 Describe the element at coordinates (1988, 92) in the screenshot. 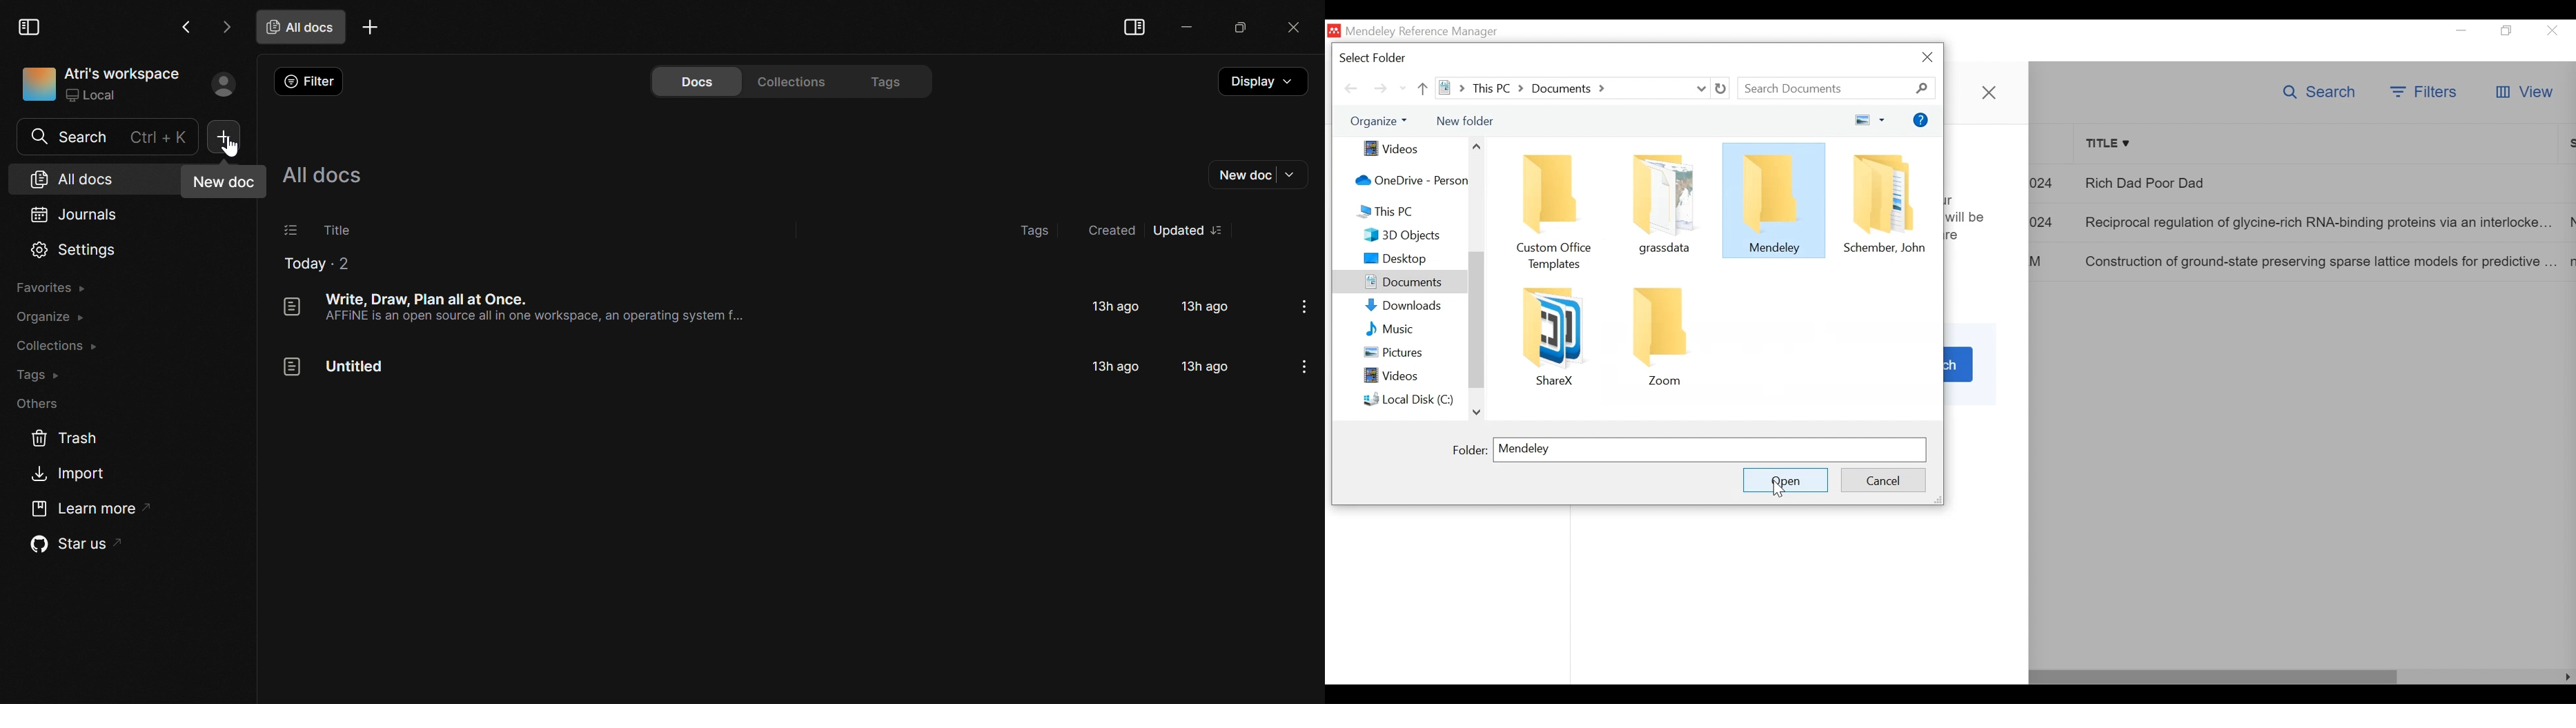

I see `Close` at that location.